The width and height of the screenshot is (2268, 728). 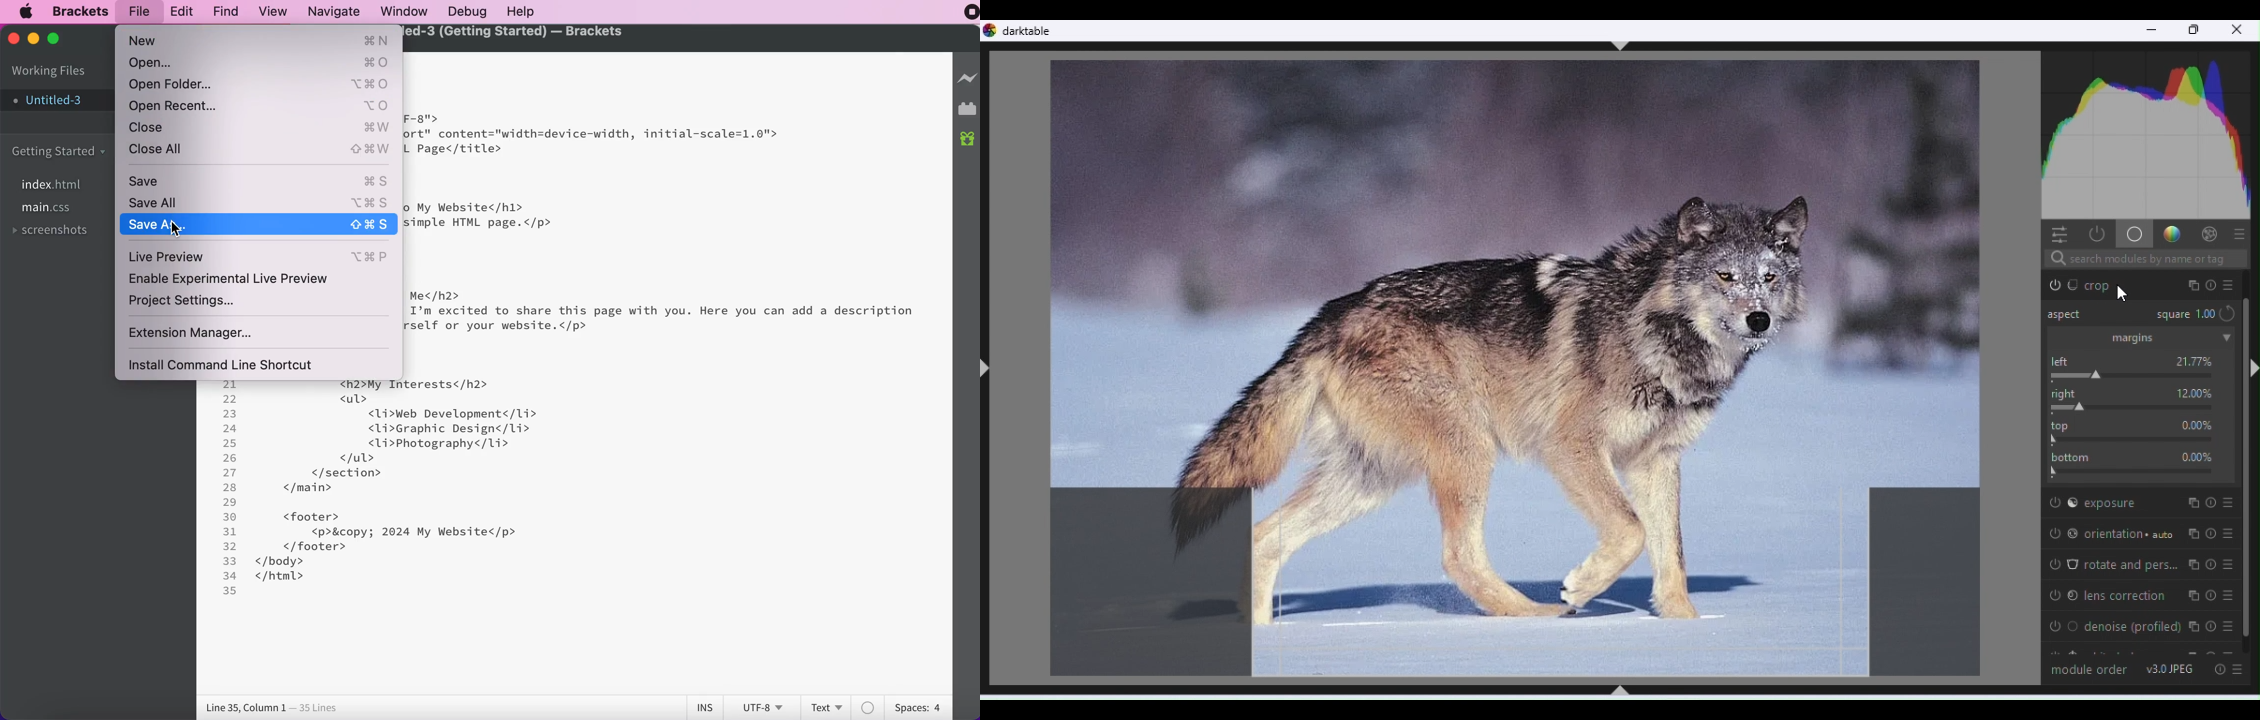 I want to click on utf-8, so click(x=764, y=706).